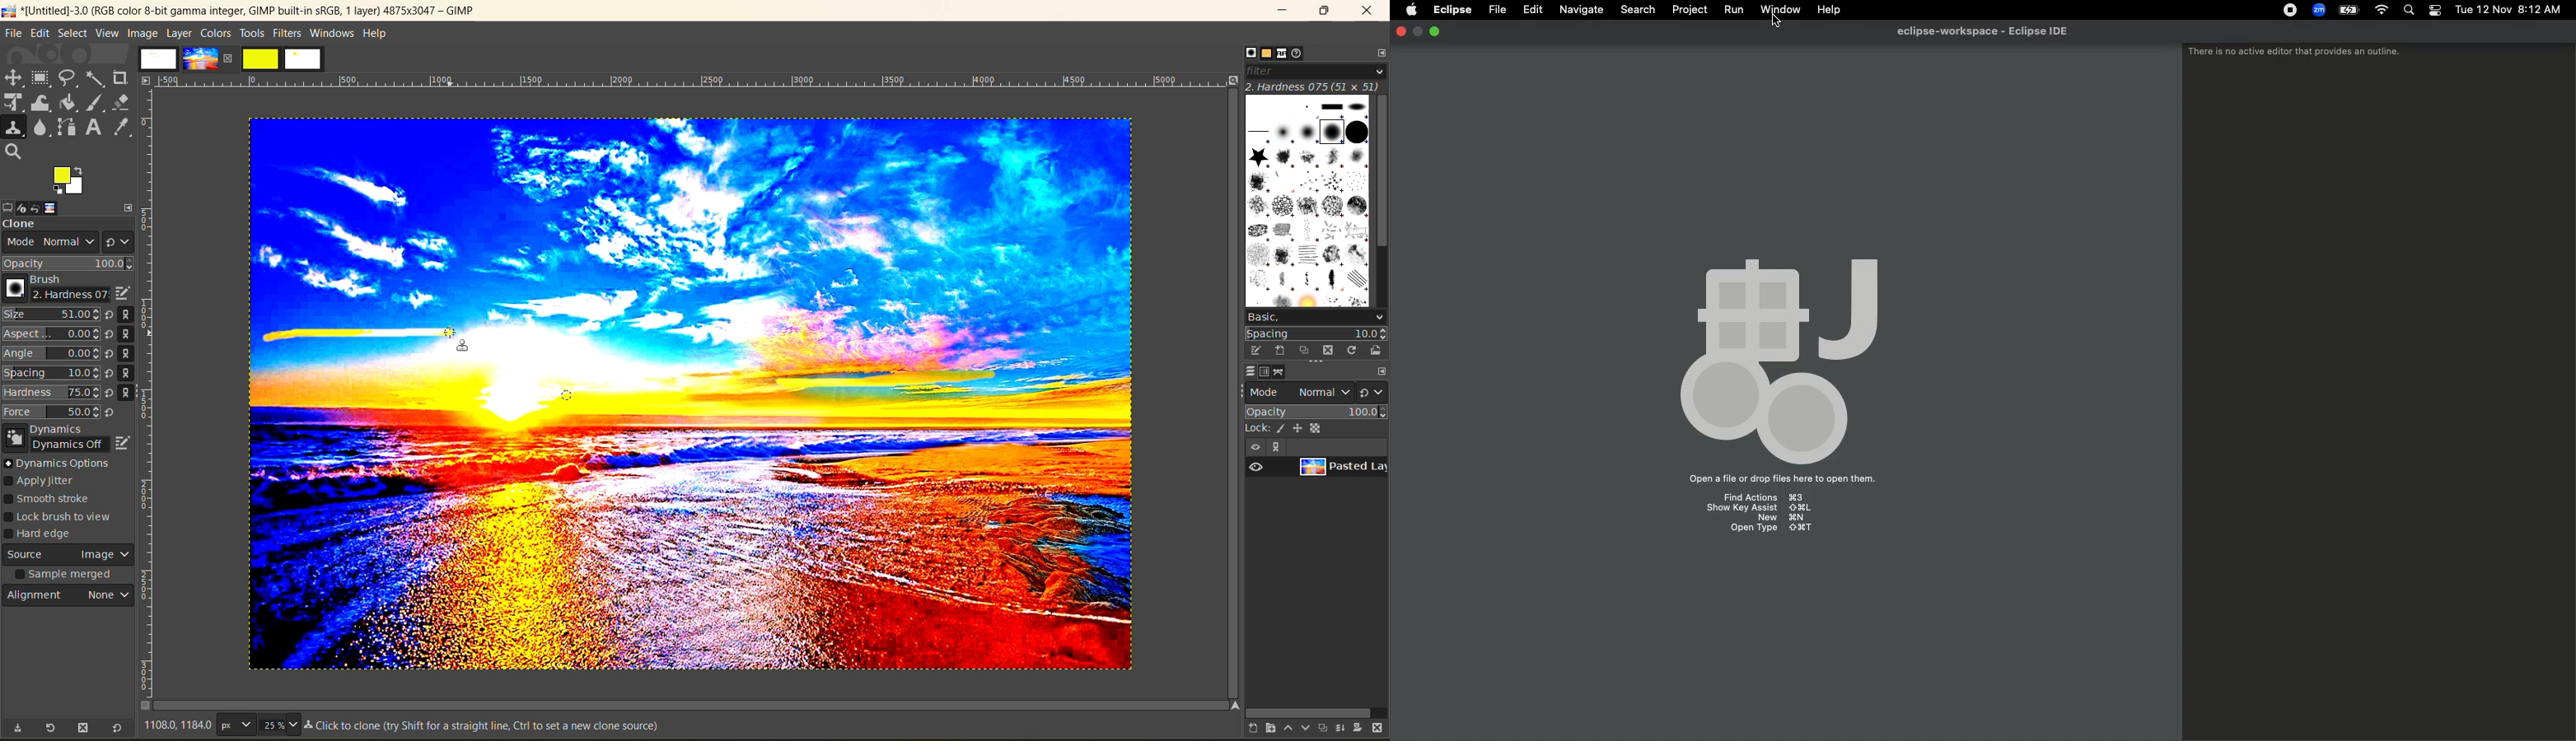 Image resolution: width=2576 pixels, height=756 pixels. What do you see at coordinates (240, 10) in the screenshot?
I see `app name and file name` at bounding box center [240, 10].